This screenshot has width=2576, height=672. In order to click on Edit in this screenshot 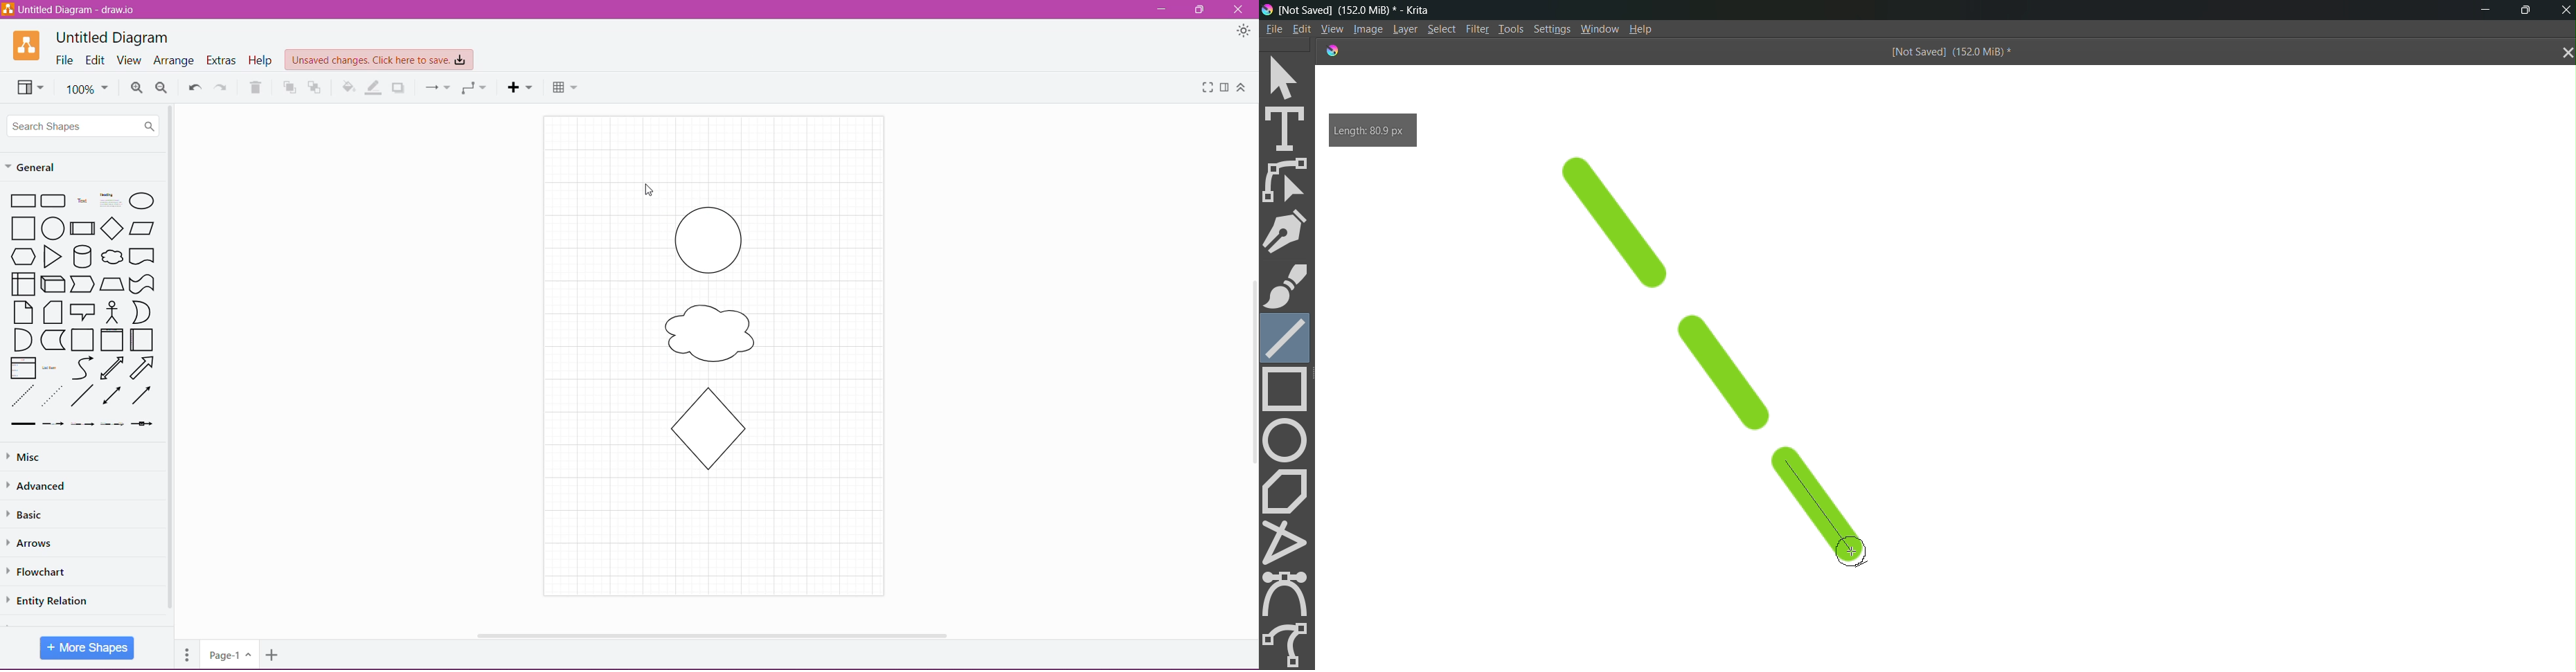, I will do `click(96, 61)`.